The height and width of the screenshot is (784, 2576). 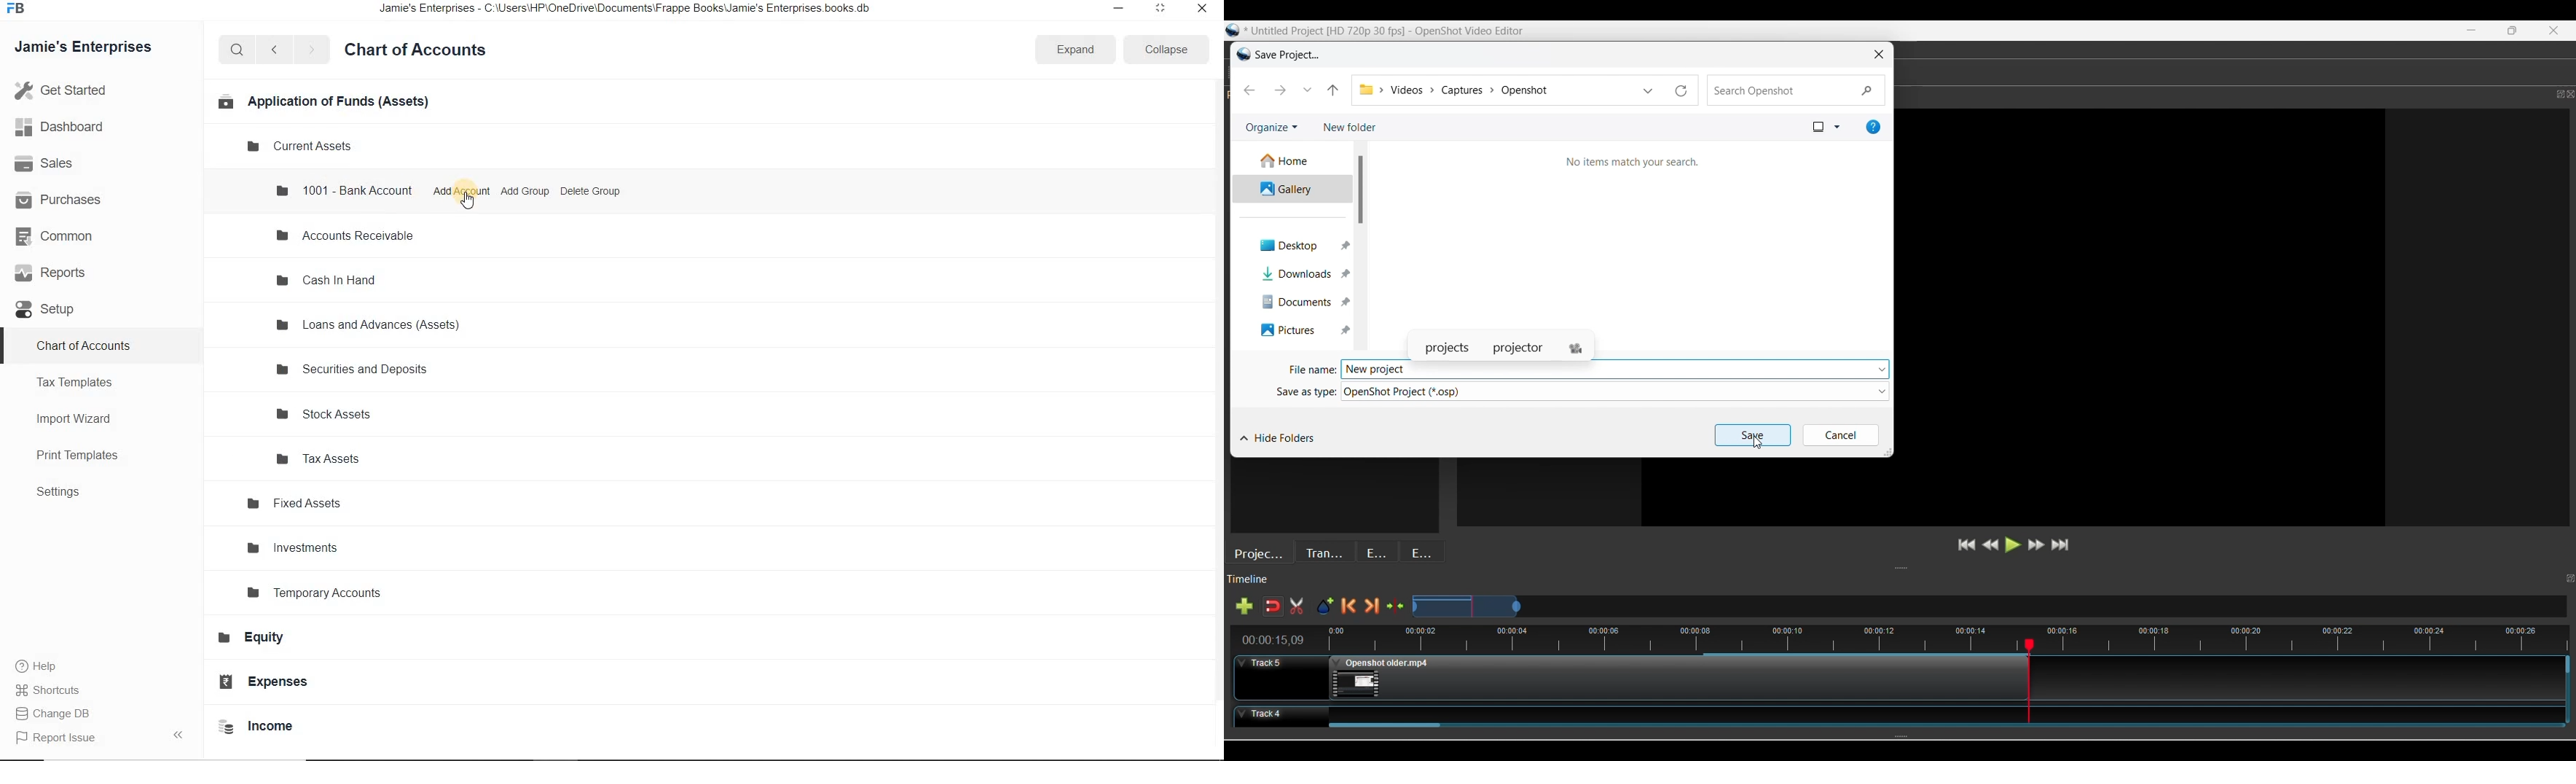 What do you see at coordinates (93, 90) in the screenshot?
I see `Get Started` at bounding box center [93, 90].